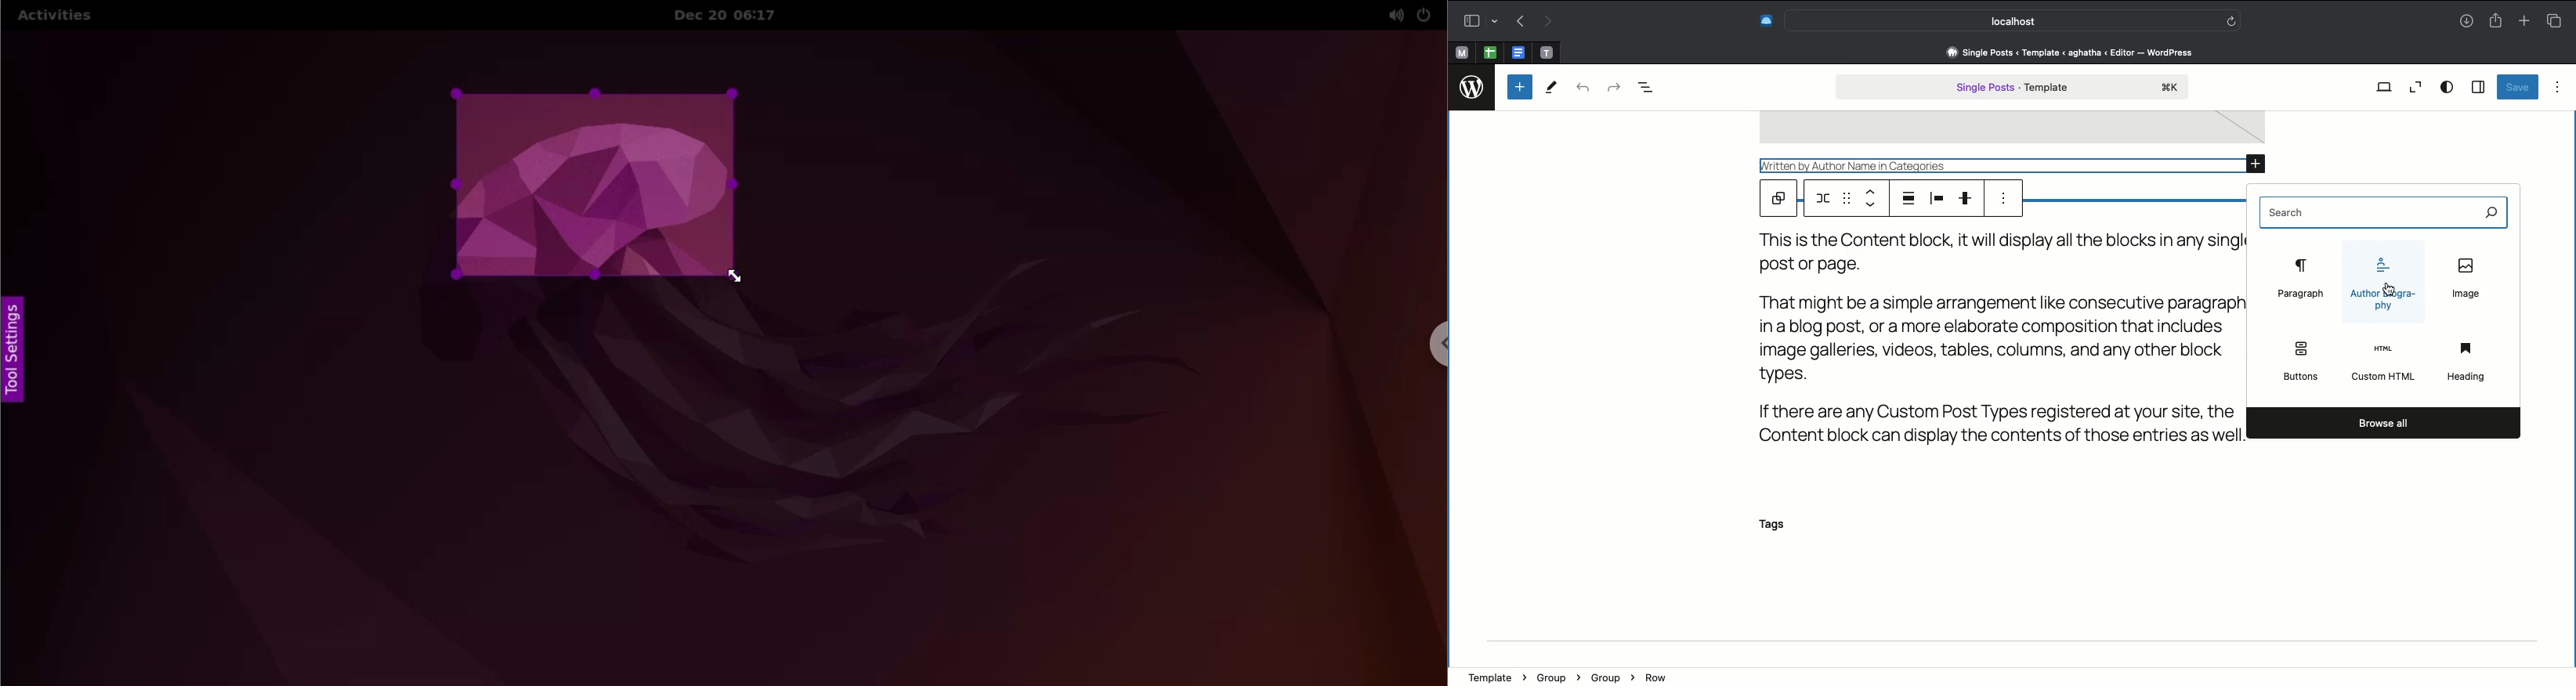 The width and height of the screenshot is (2576, 700). What do you see at coordinates (1477, 21) in the screenshot?
I see `Sidebar` at bounding box center [1477, 21].